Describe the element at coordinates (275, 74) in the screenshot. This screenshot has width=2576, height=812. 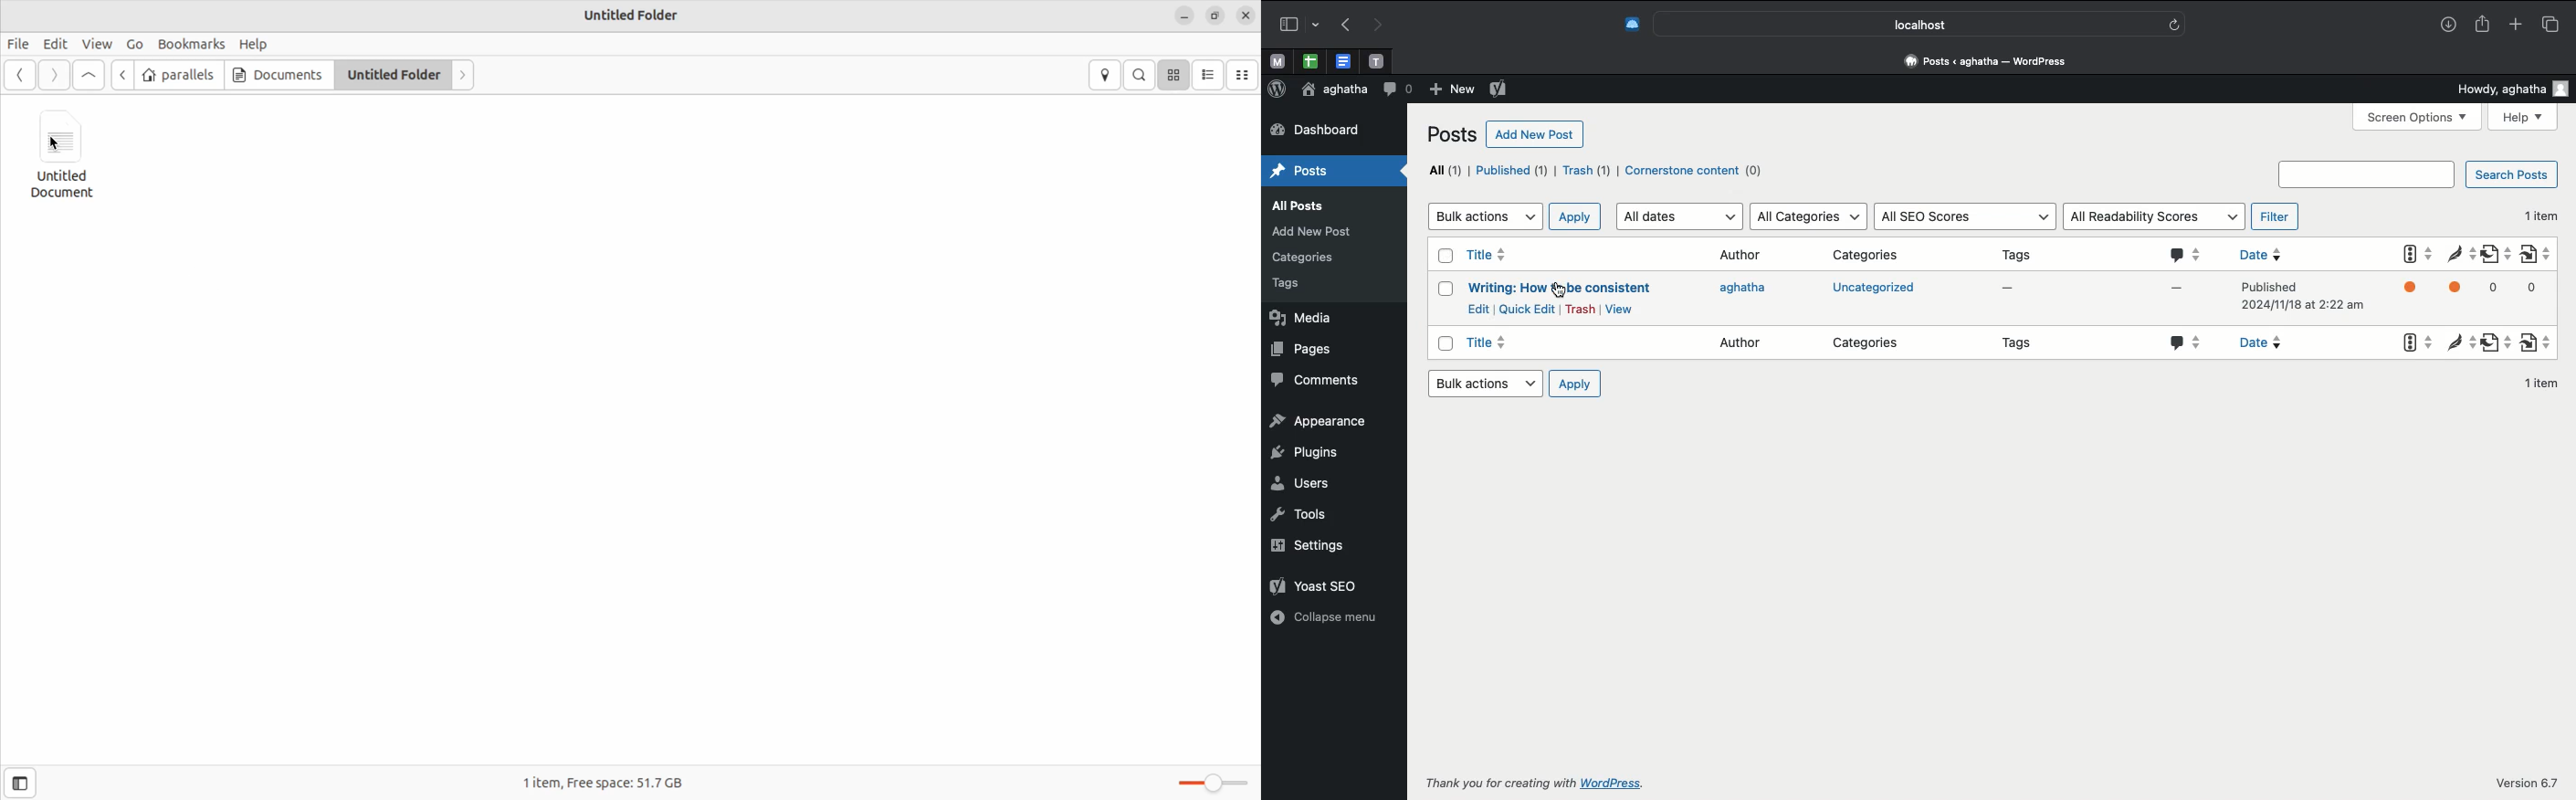
I see `Documents` at that location.